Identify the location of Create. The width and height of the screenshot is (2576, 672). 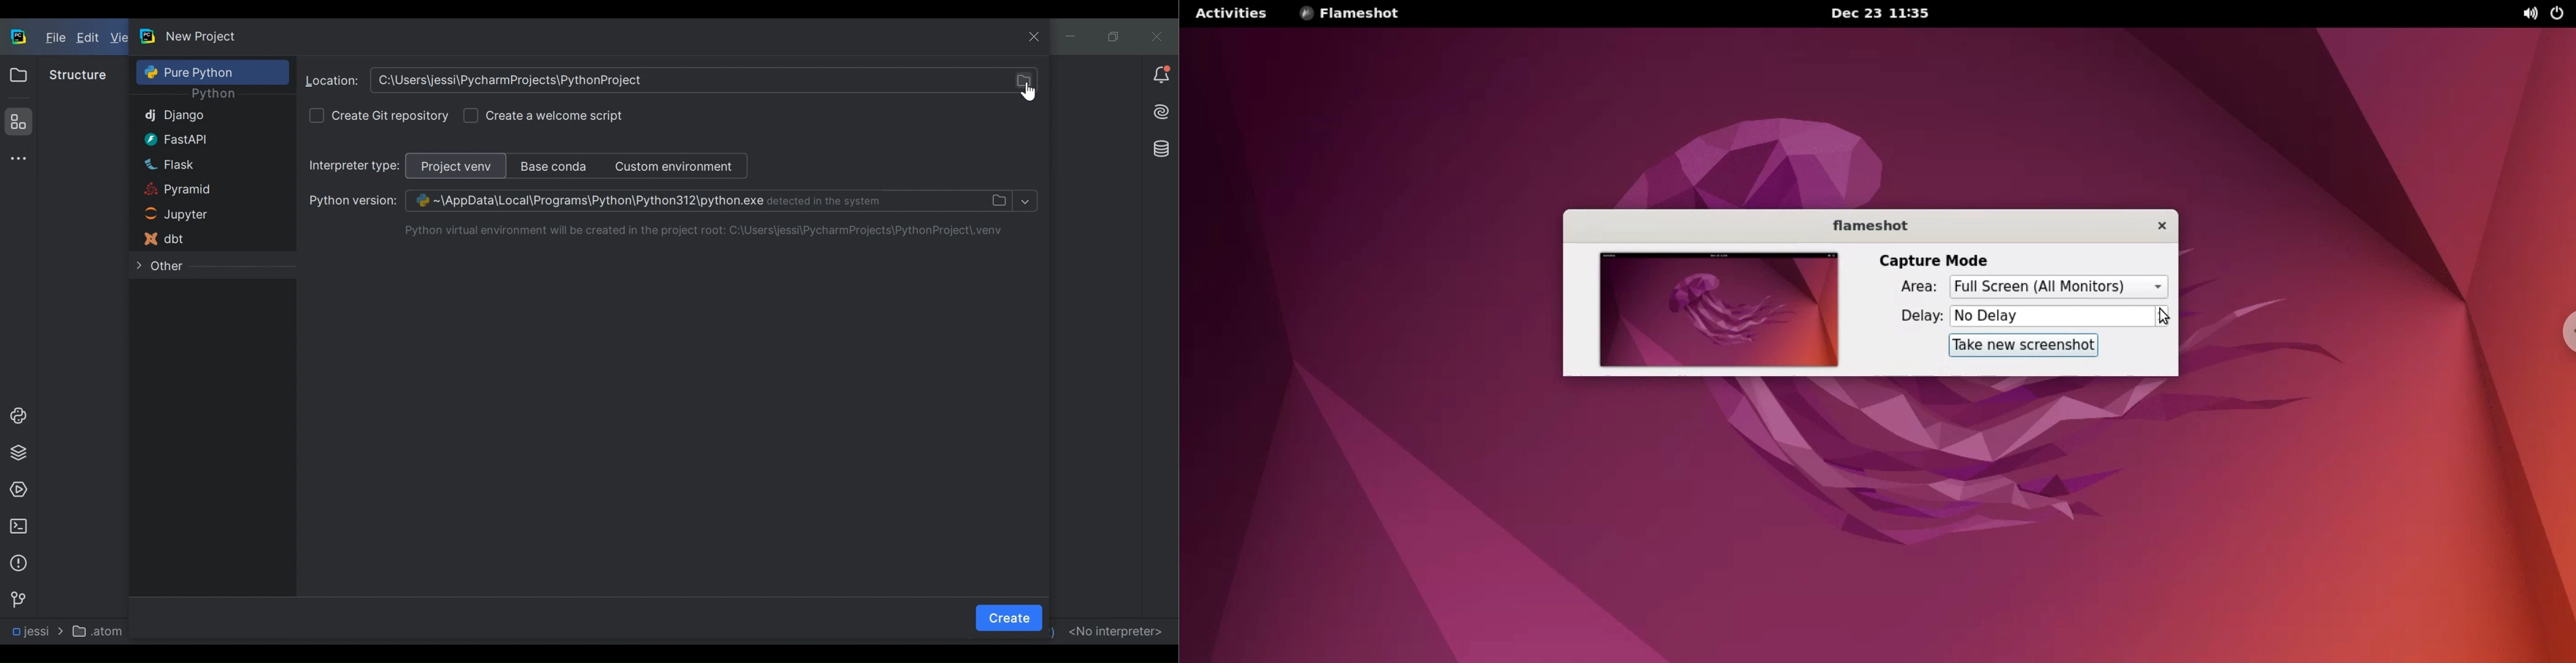
(1009, 618).